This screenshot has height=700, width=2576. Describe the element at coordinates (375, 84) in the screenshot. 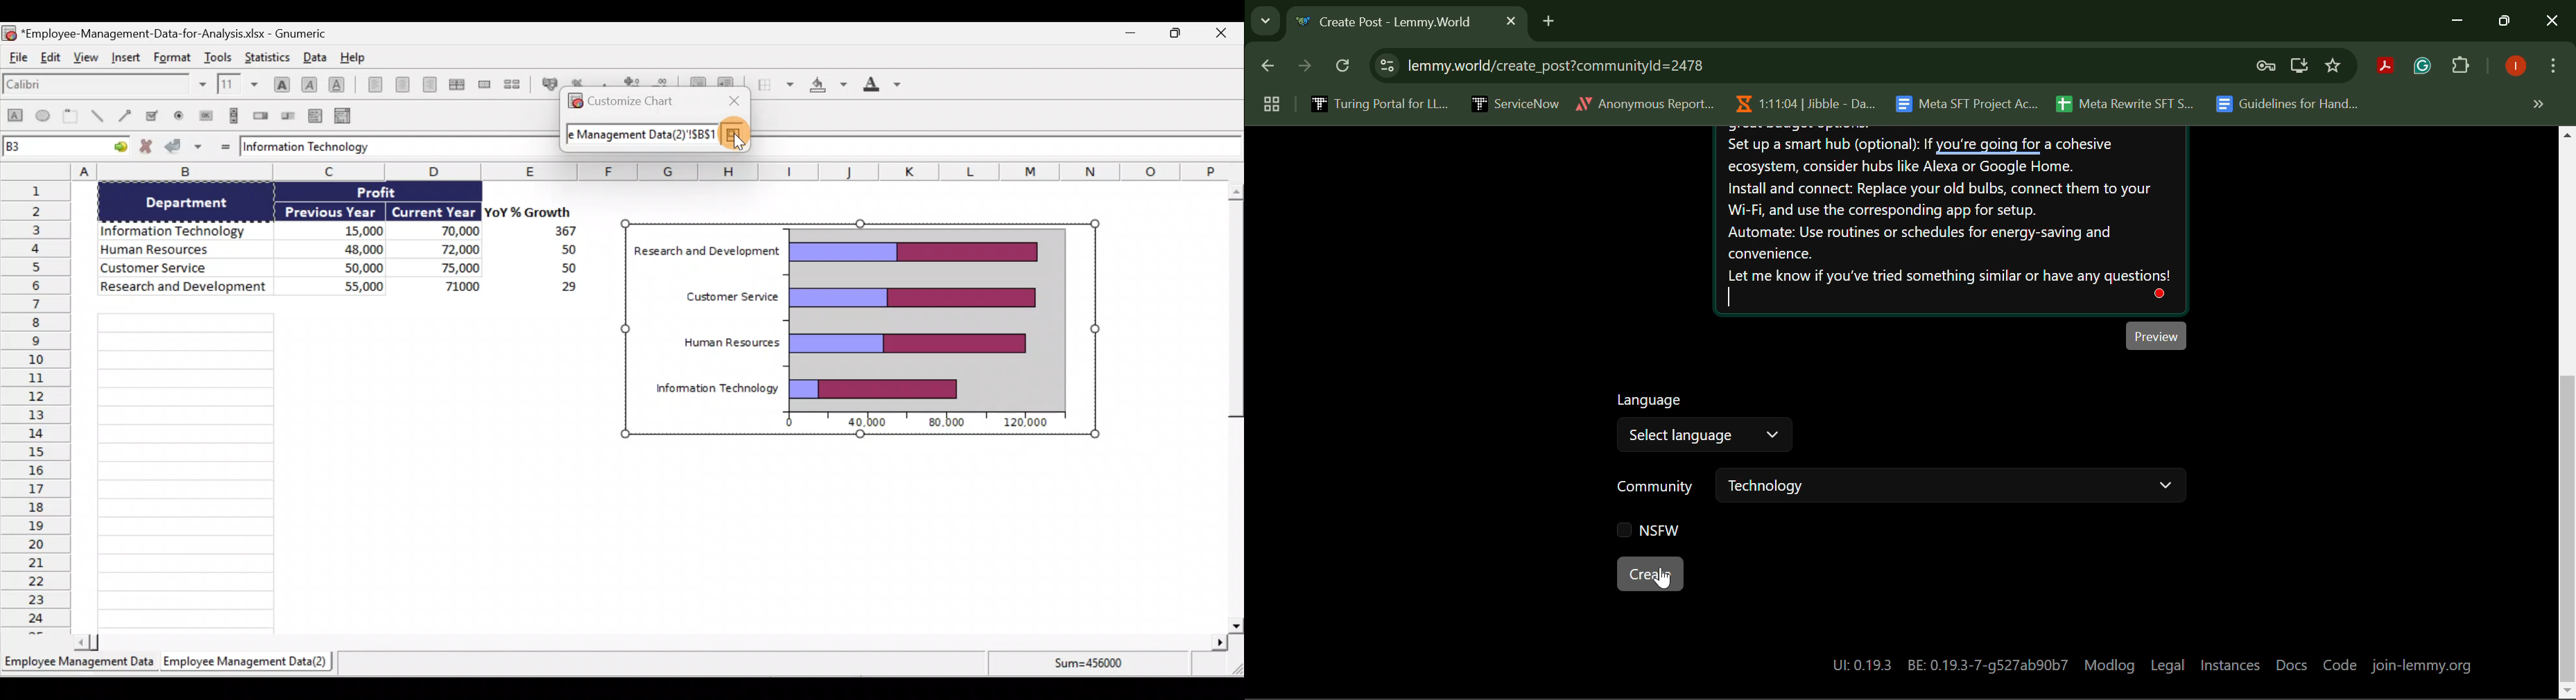

I see `Align left` at that location.